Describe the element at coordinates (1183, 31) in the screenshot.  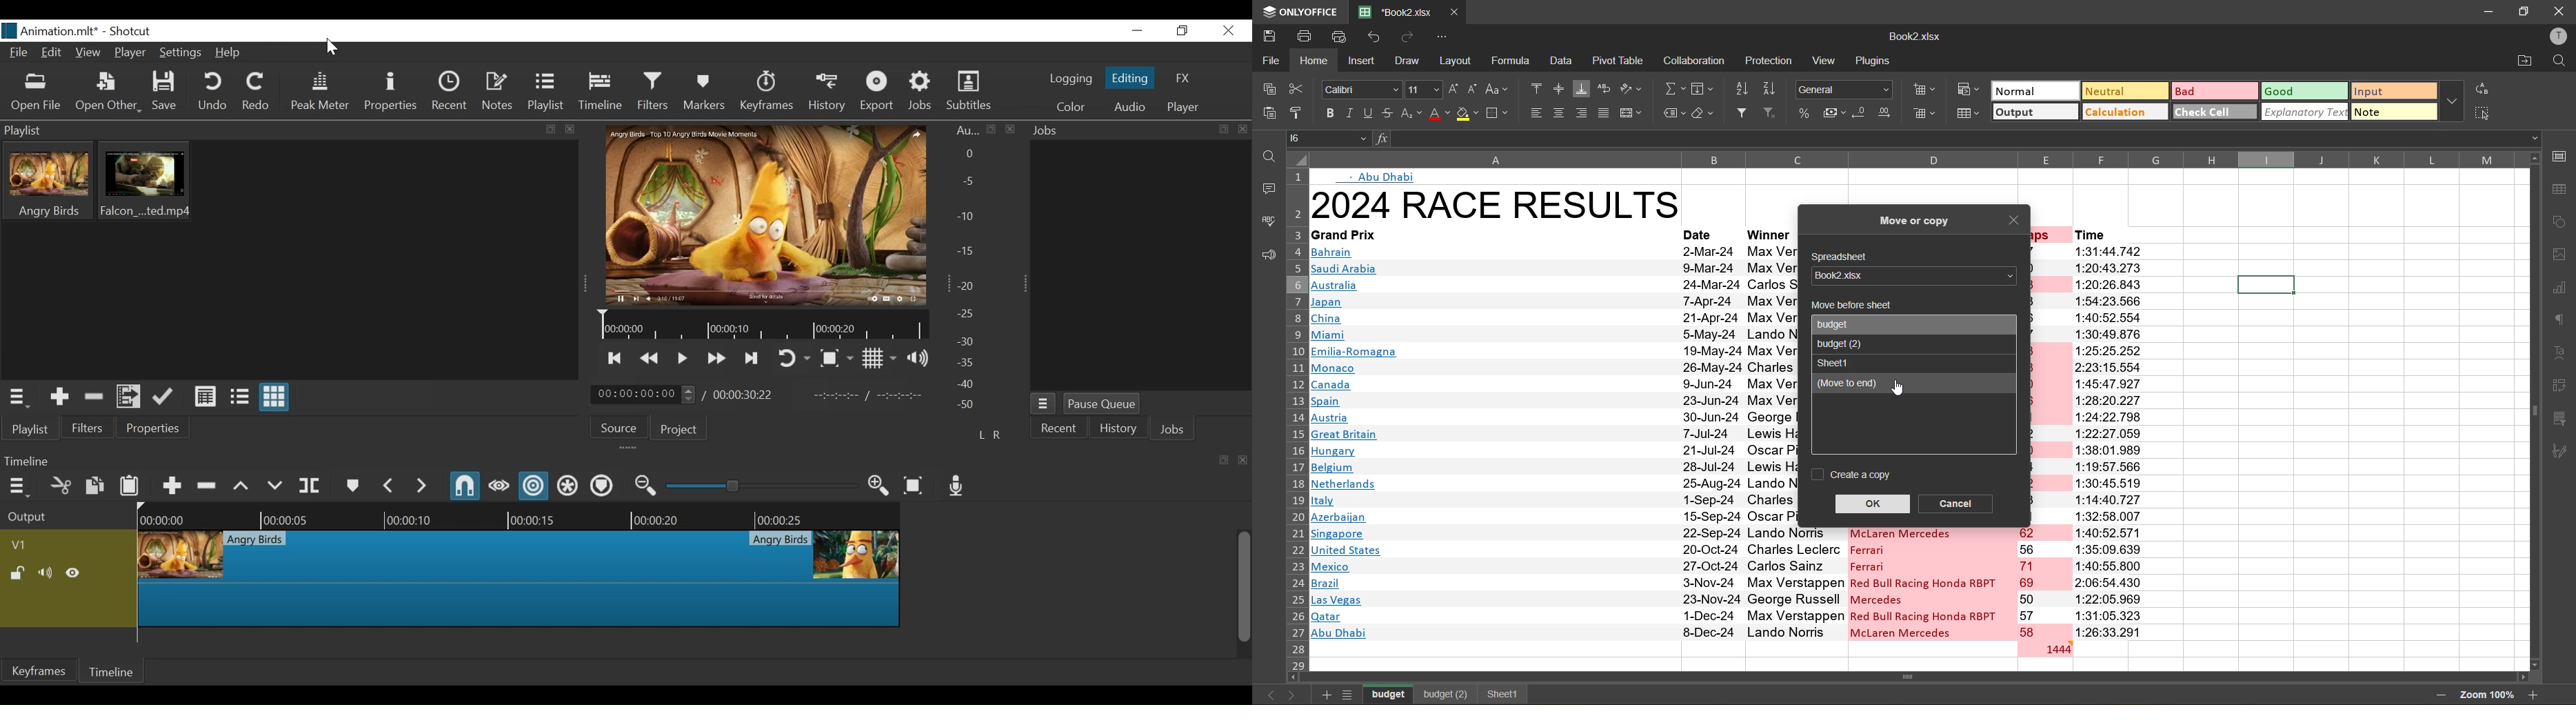
I see `Restore` at that location.